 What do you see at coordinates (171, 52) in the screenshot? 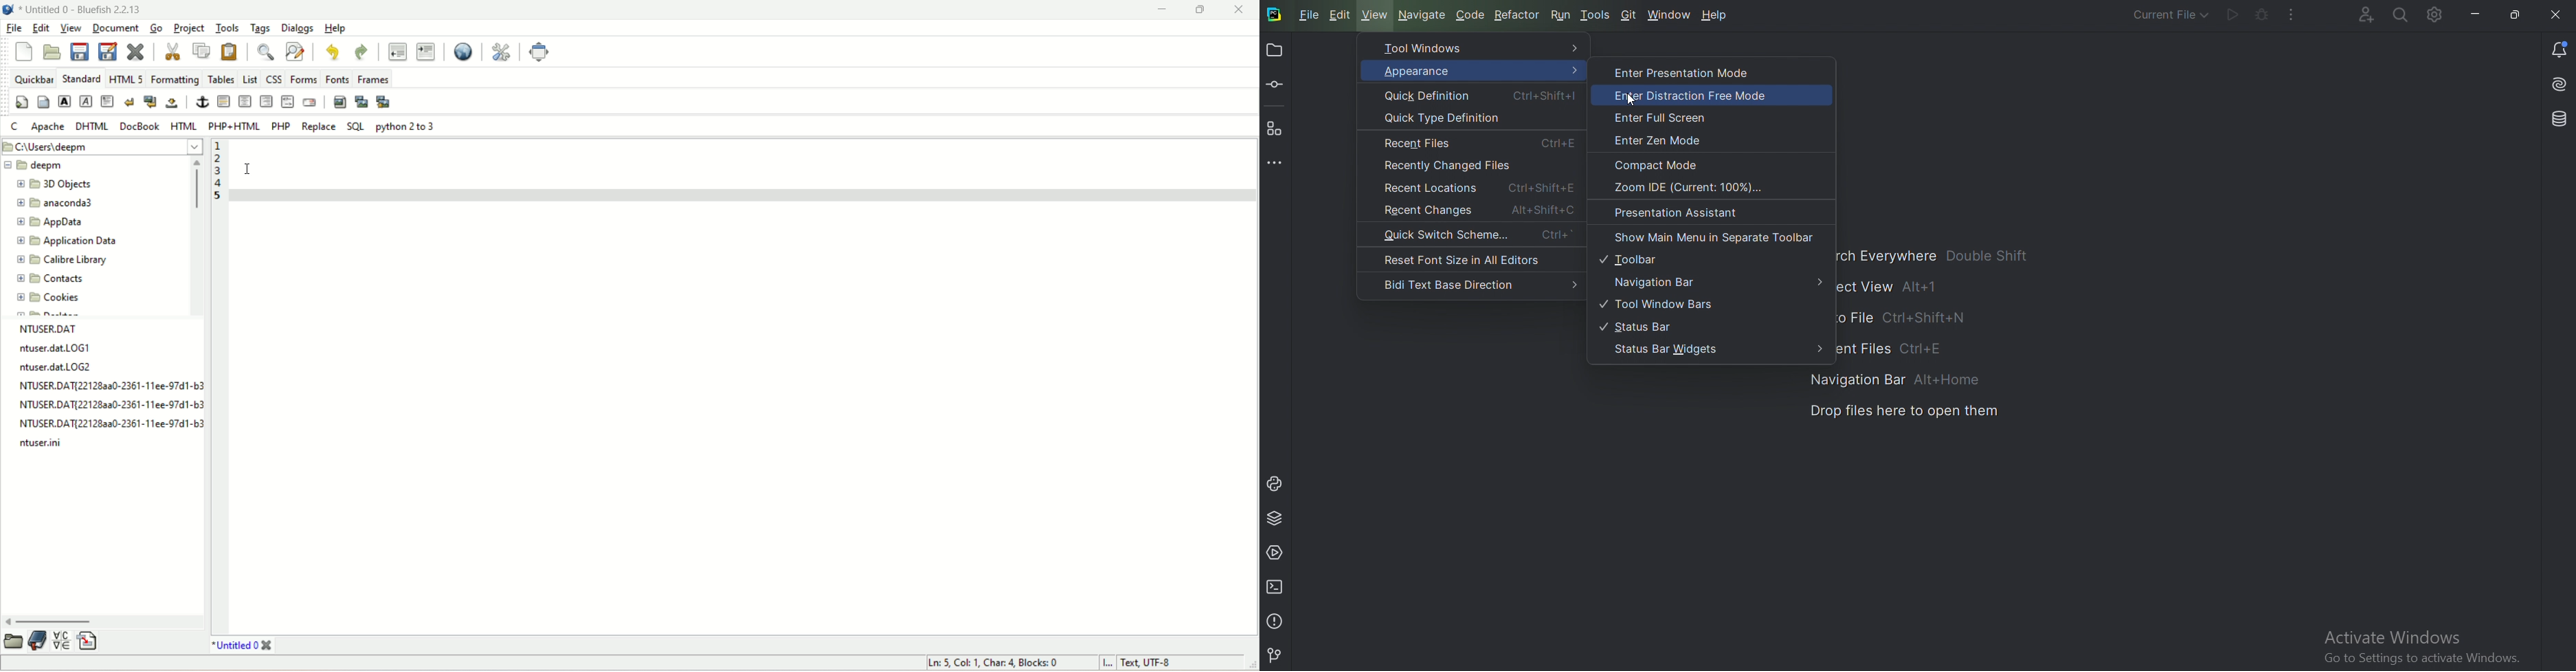
I see `cut` at bounding box center [171, 52].